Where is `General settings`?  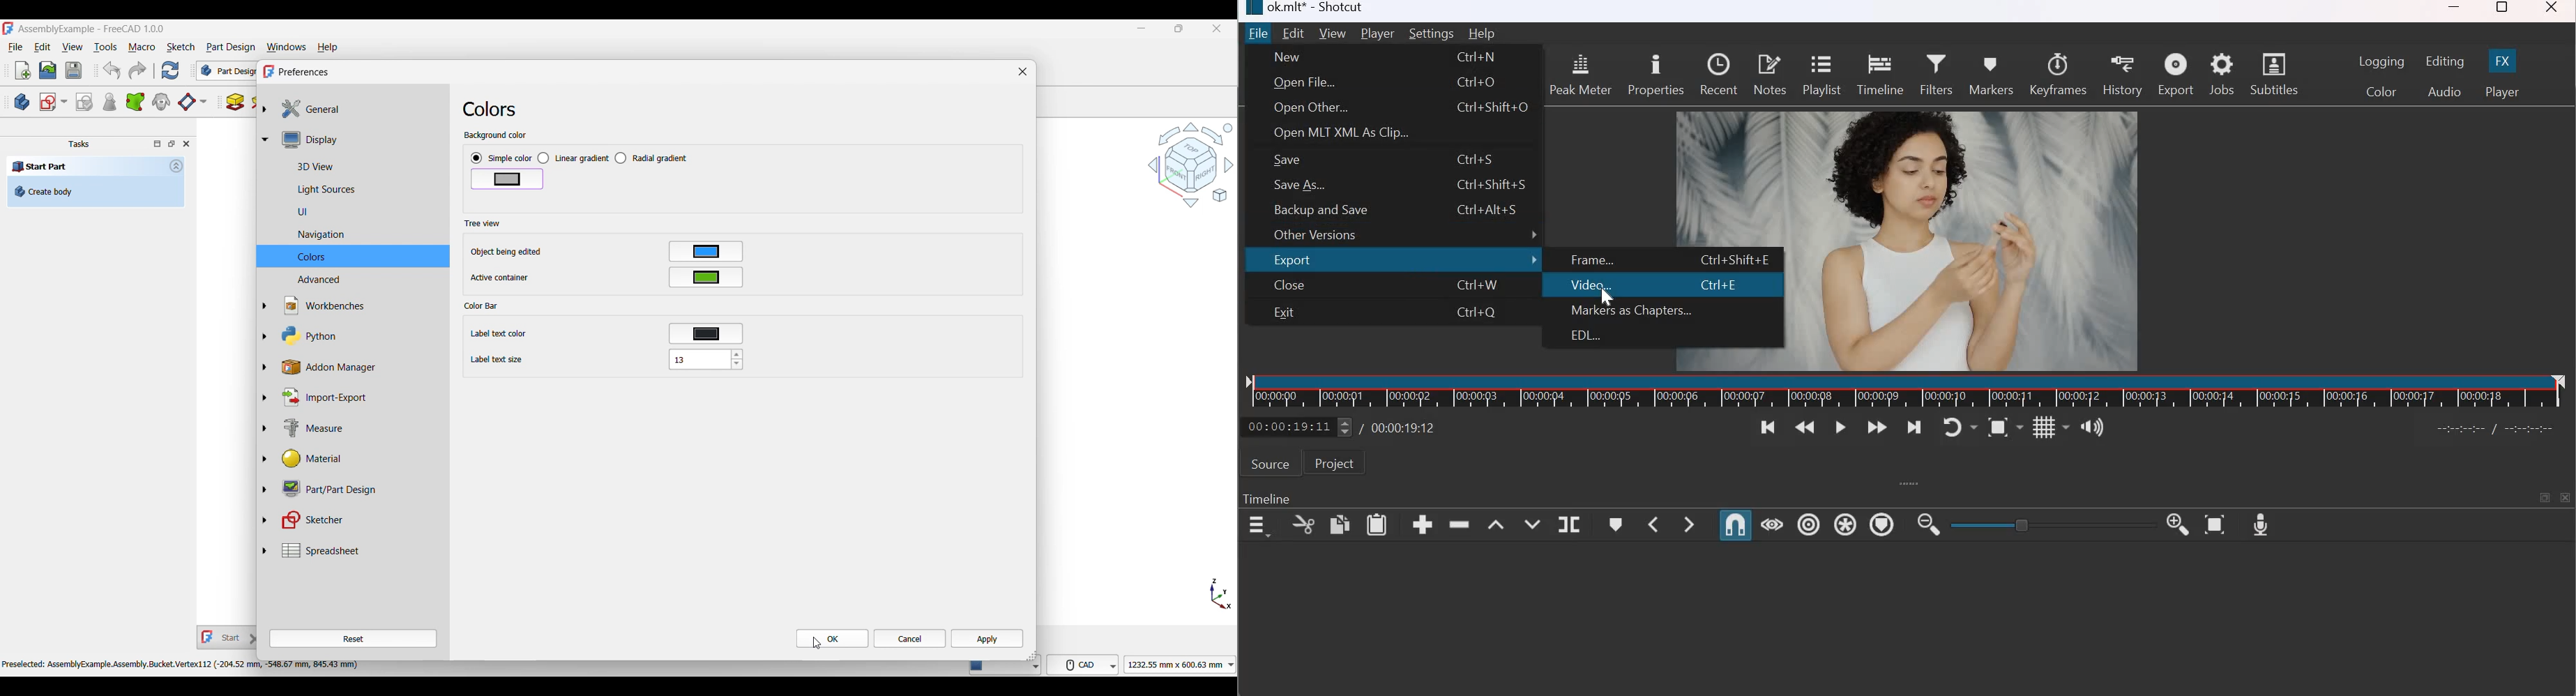 General settings is located at coordinates (360, 109).